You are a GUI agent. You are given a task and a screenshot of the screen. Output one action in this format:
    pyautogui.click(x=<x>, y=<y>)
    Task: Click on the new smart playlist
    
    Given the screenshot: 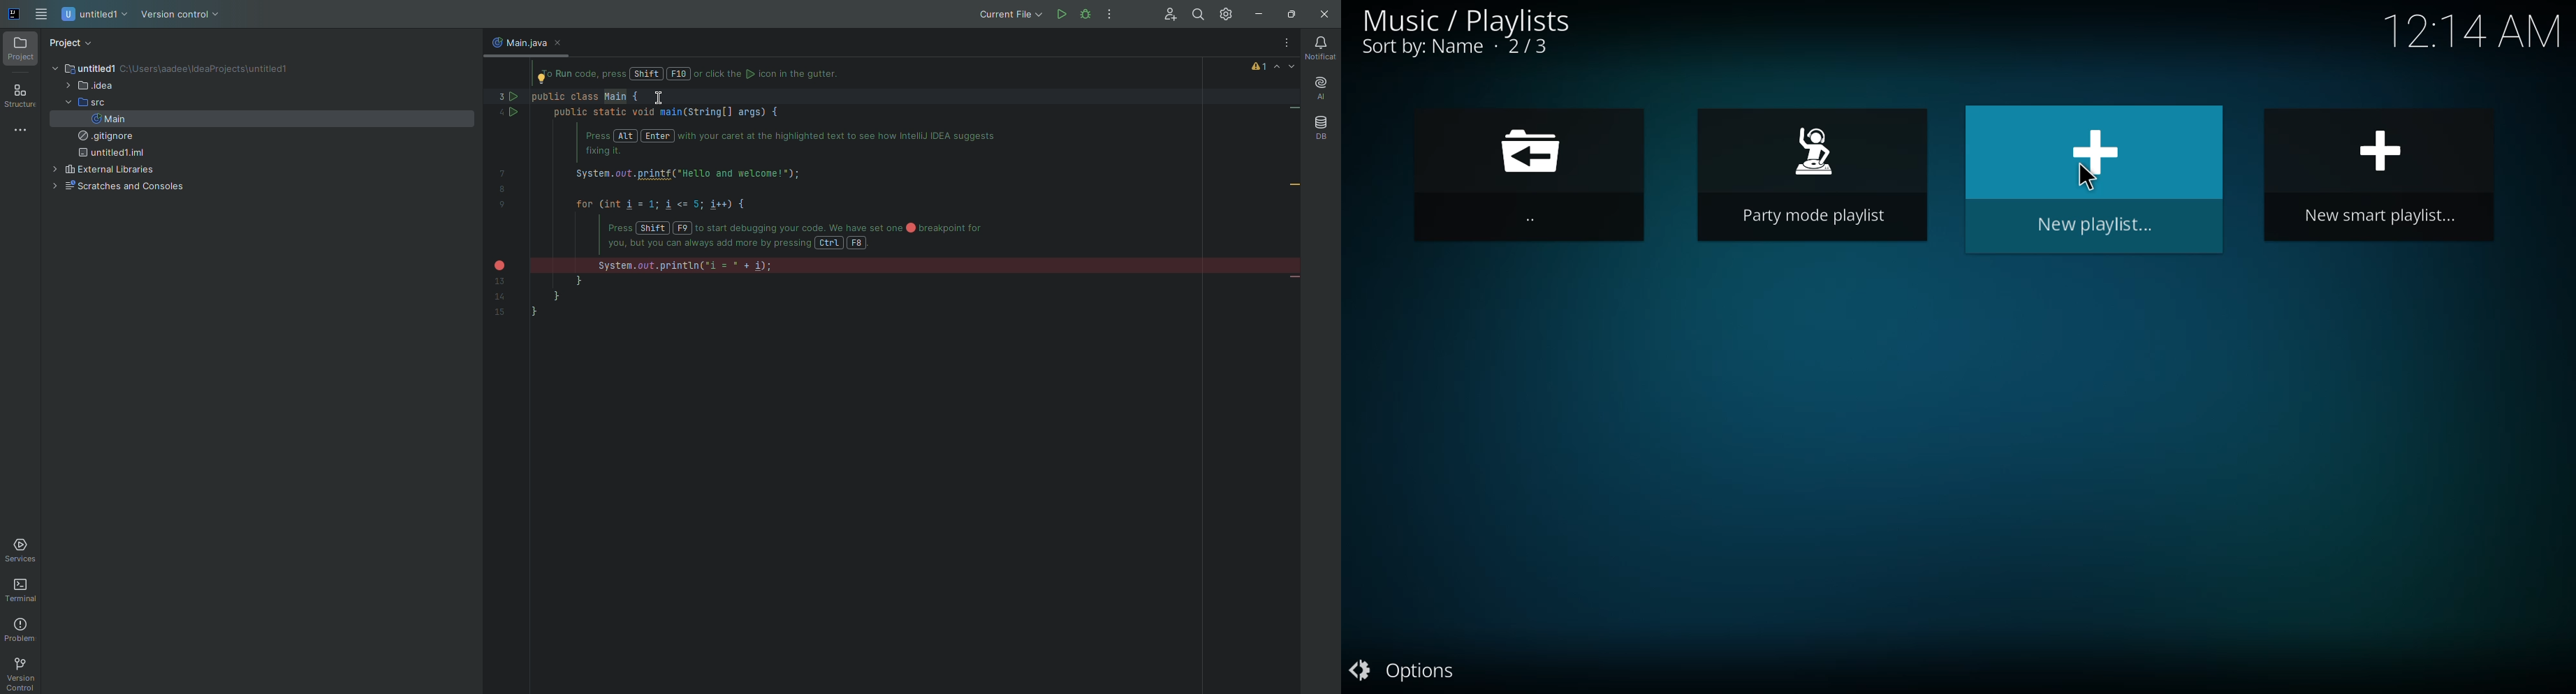 What is the action you would take?
    pyautogui.click(x=2383, y=176)
    